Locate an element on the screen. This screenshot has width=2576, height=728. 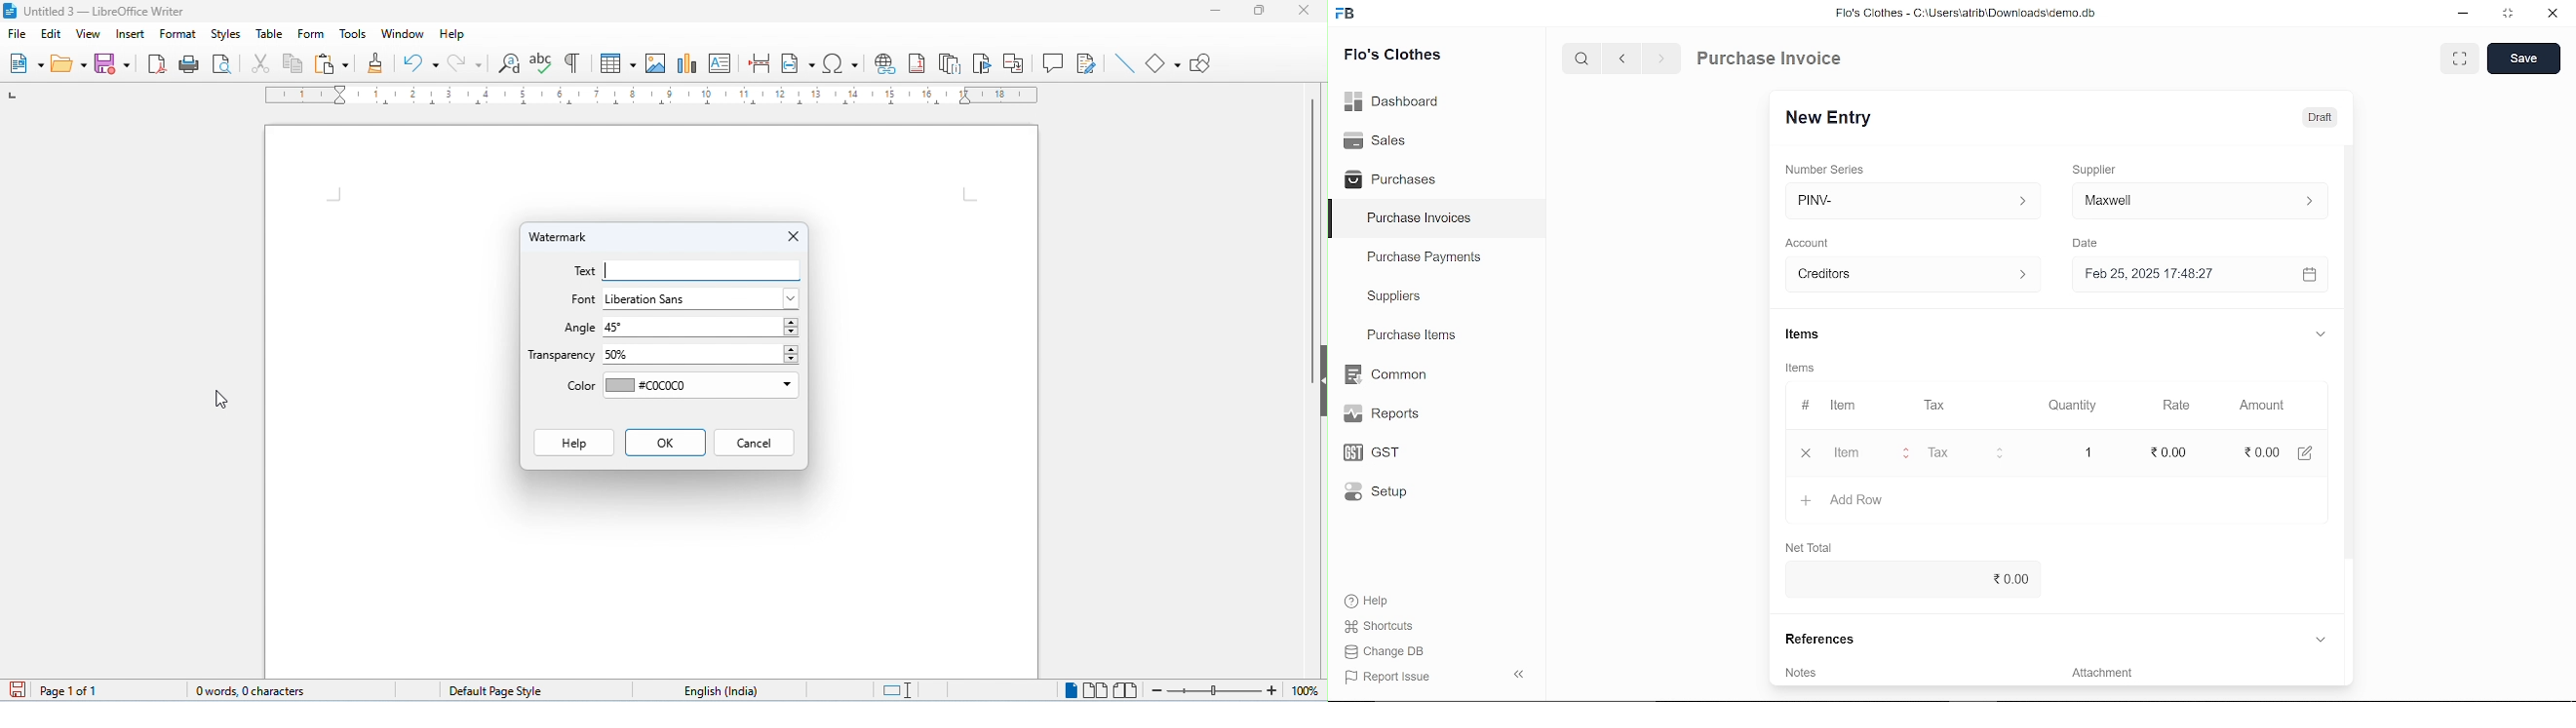
save is located at coordinates (2523, 59).